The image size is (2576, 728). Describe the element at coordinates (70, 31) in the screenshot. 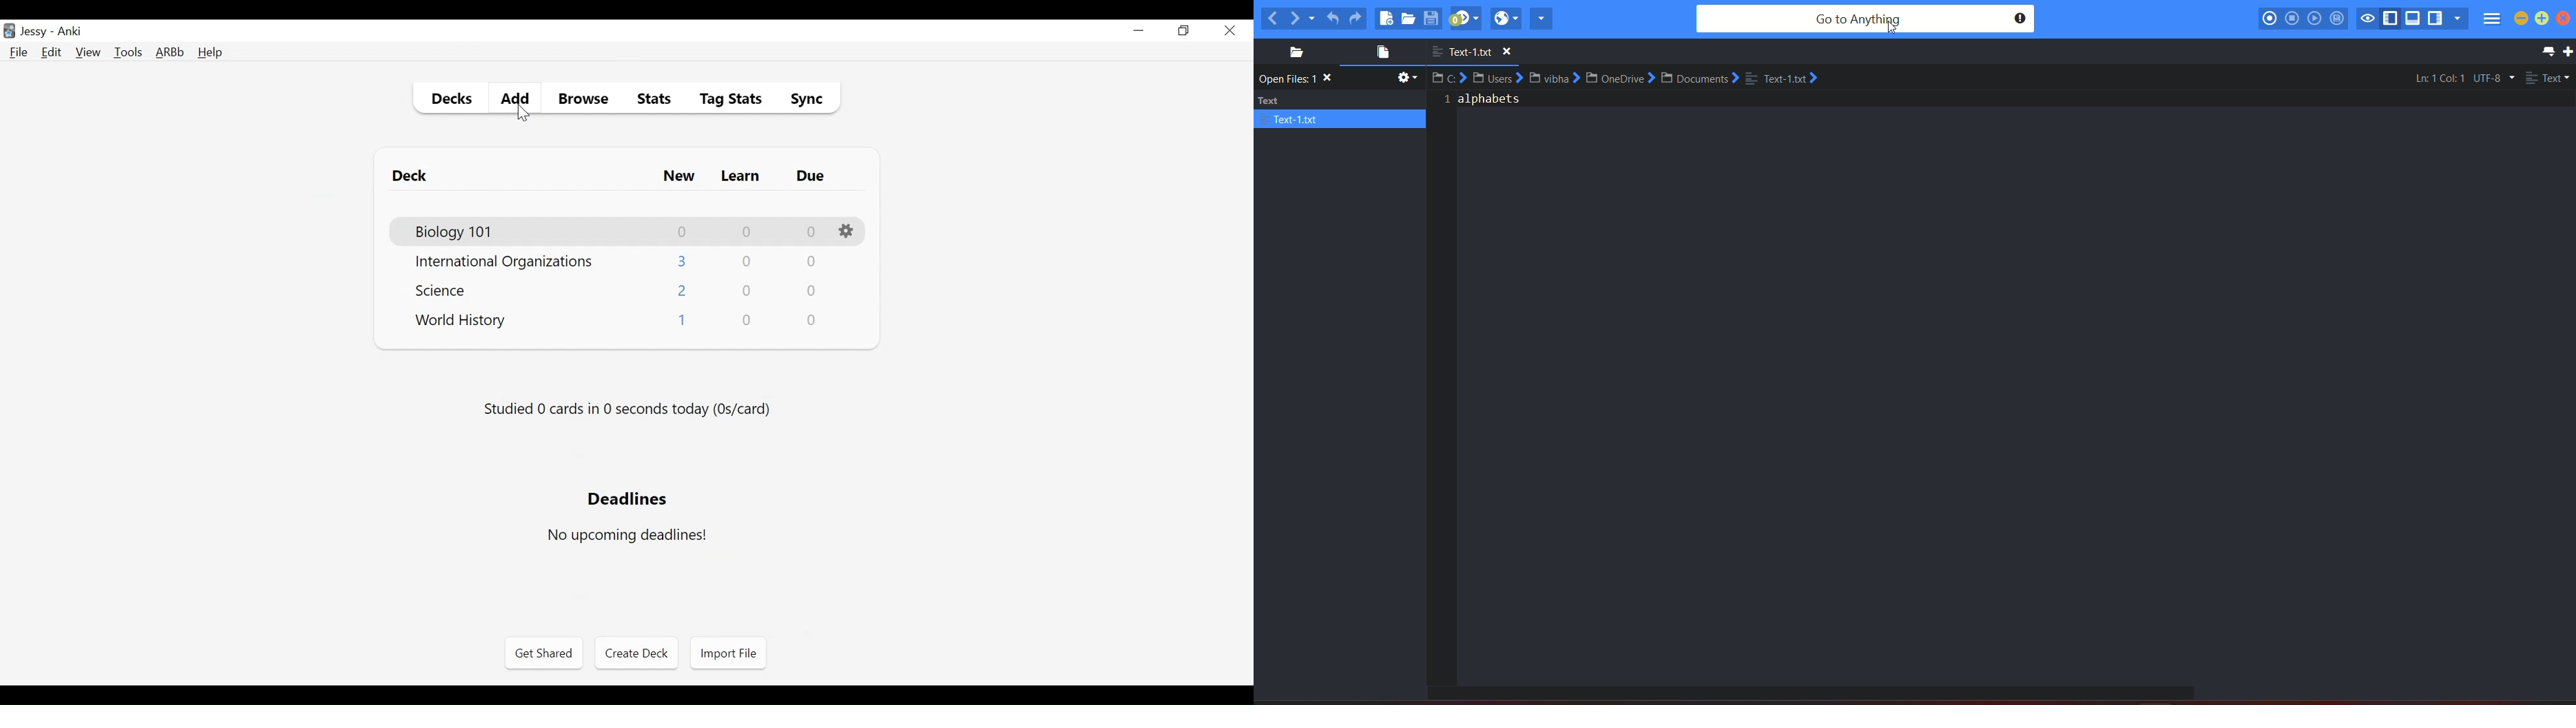

I see `Anki` at that location.